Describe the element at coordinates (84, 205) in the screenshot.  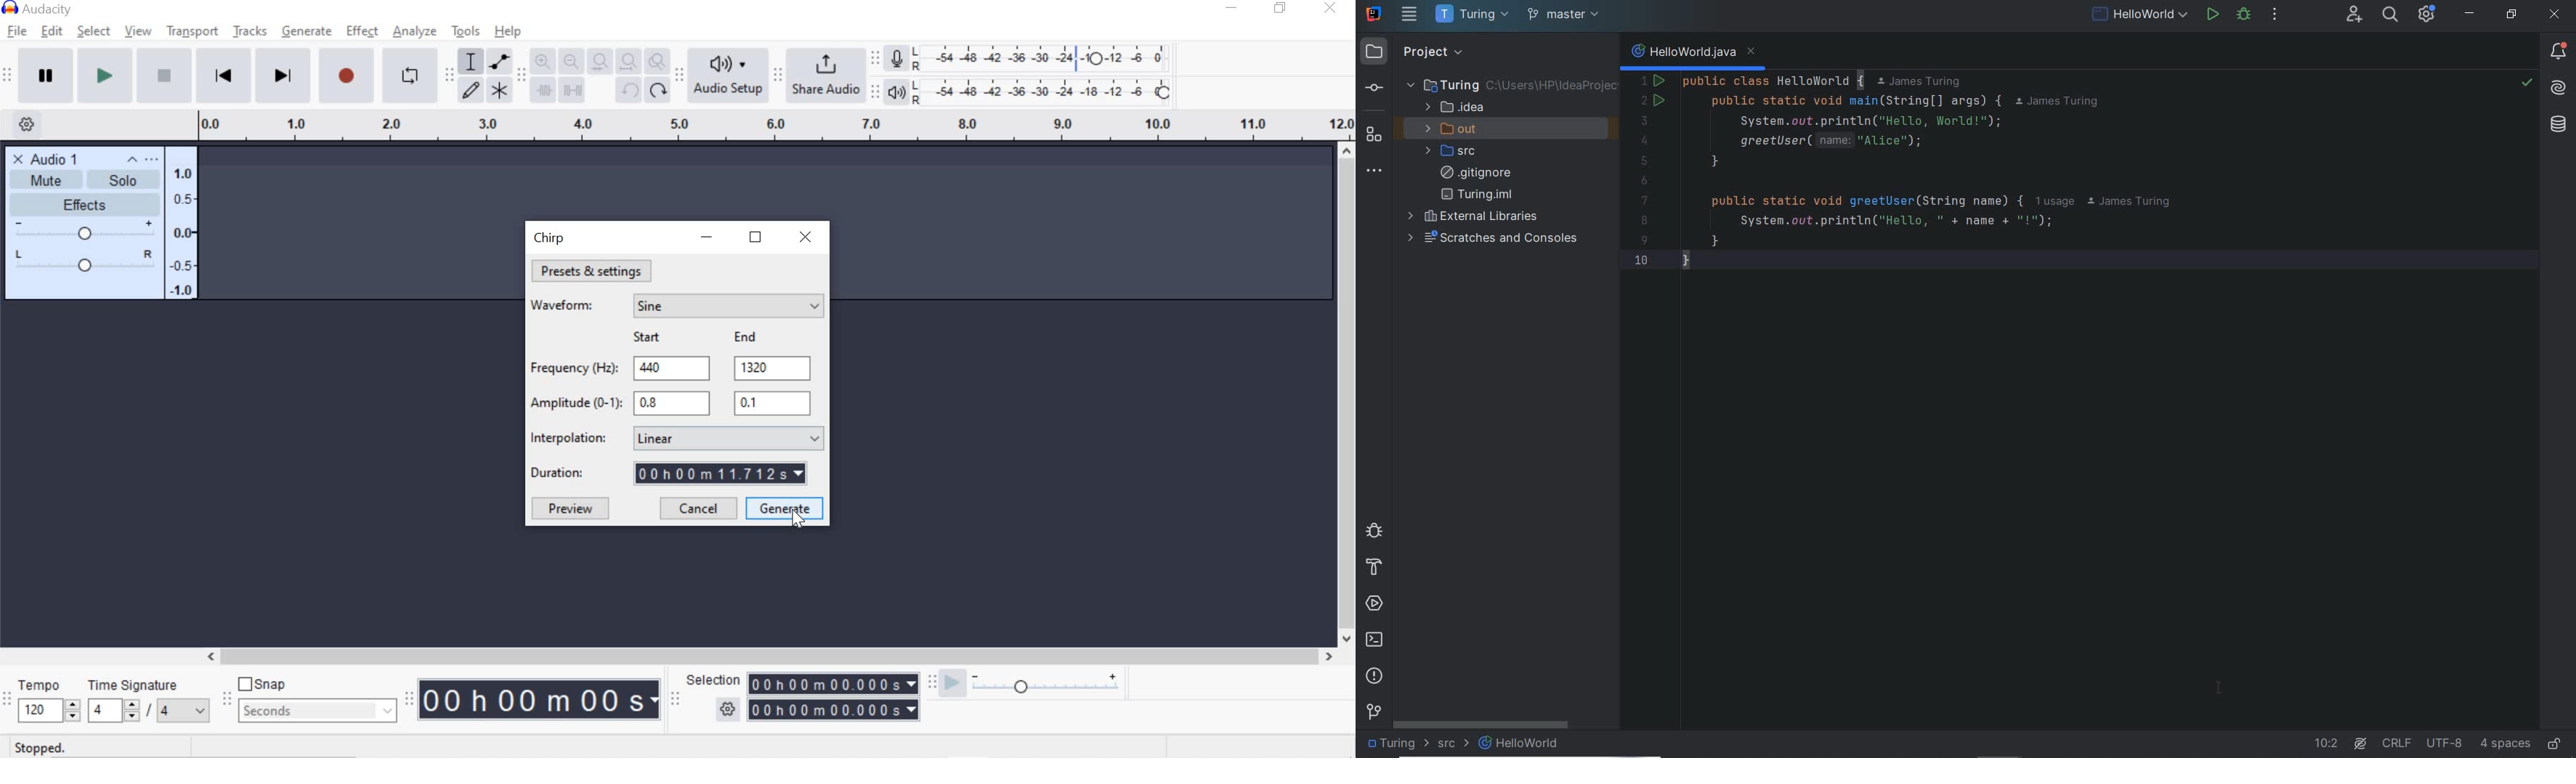
I see `effects` at that location.